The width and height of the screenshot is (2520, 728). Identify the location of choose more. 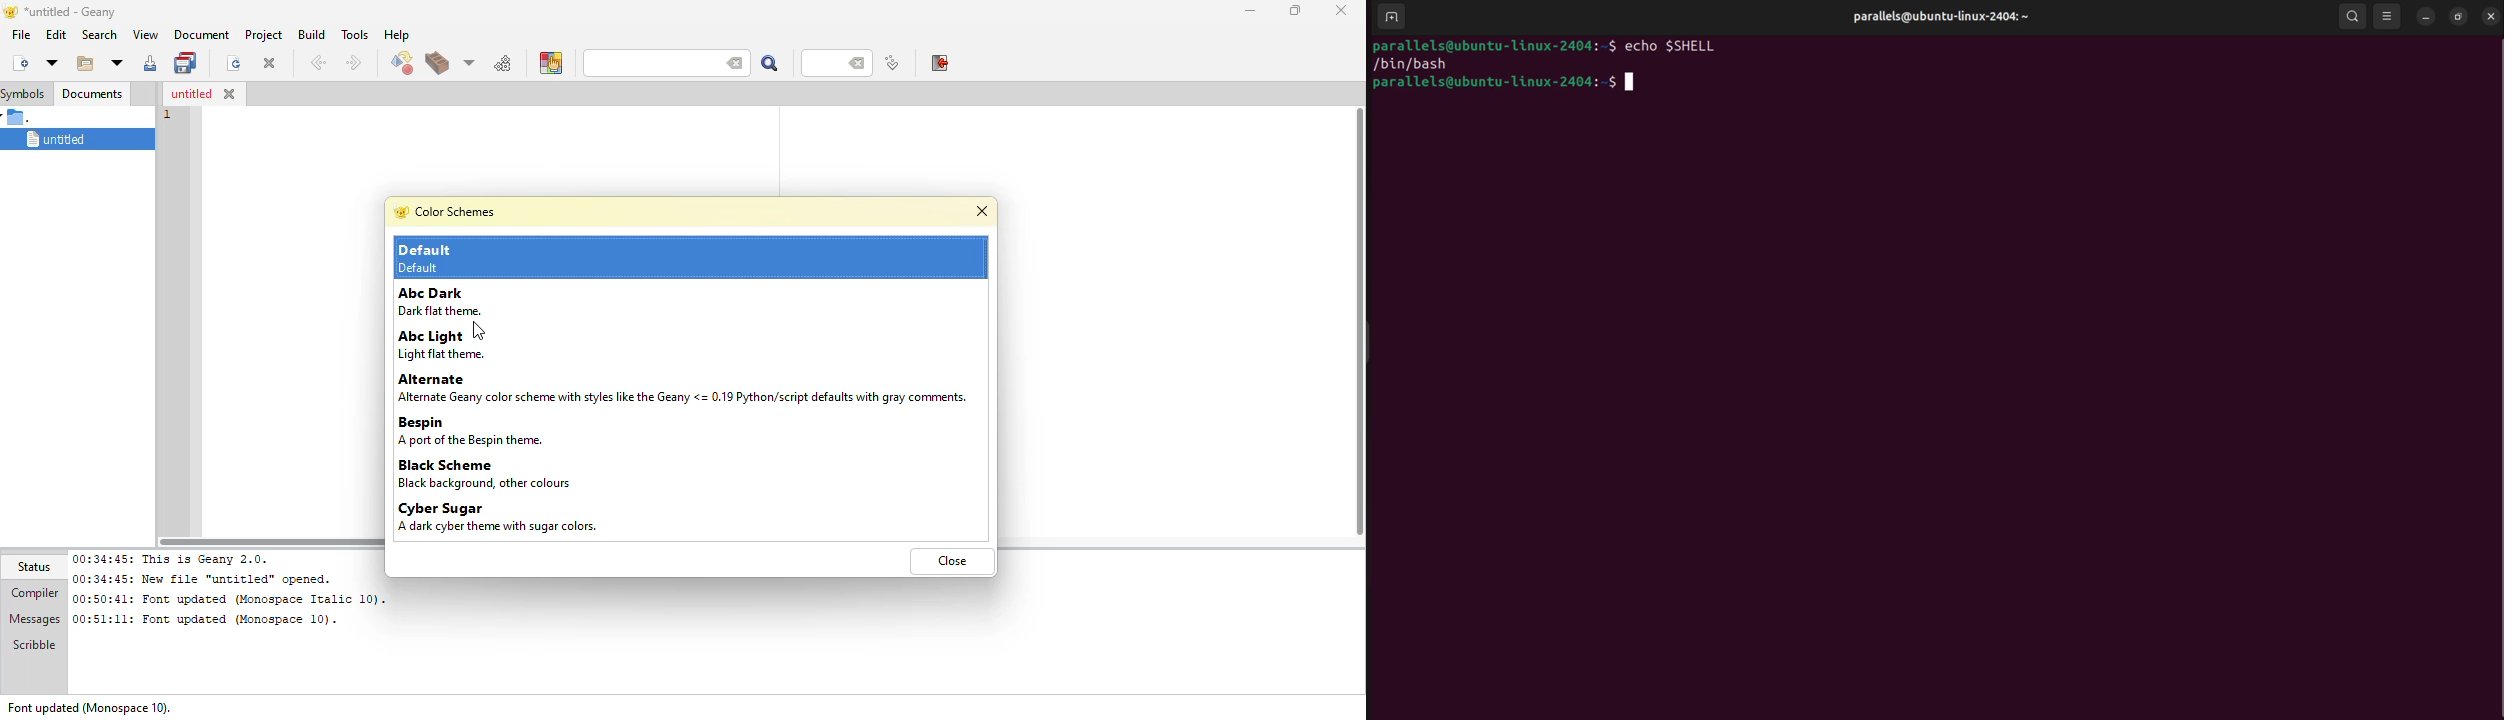
(467, 62).